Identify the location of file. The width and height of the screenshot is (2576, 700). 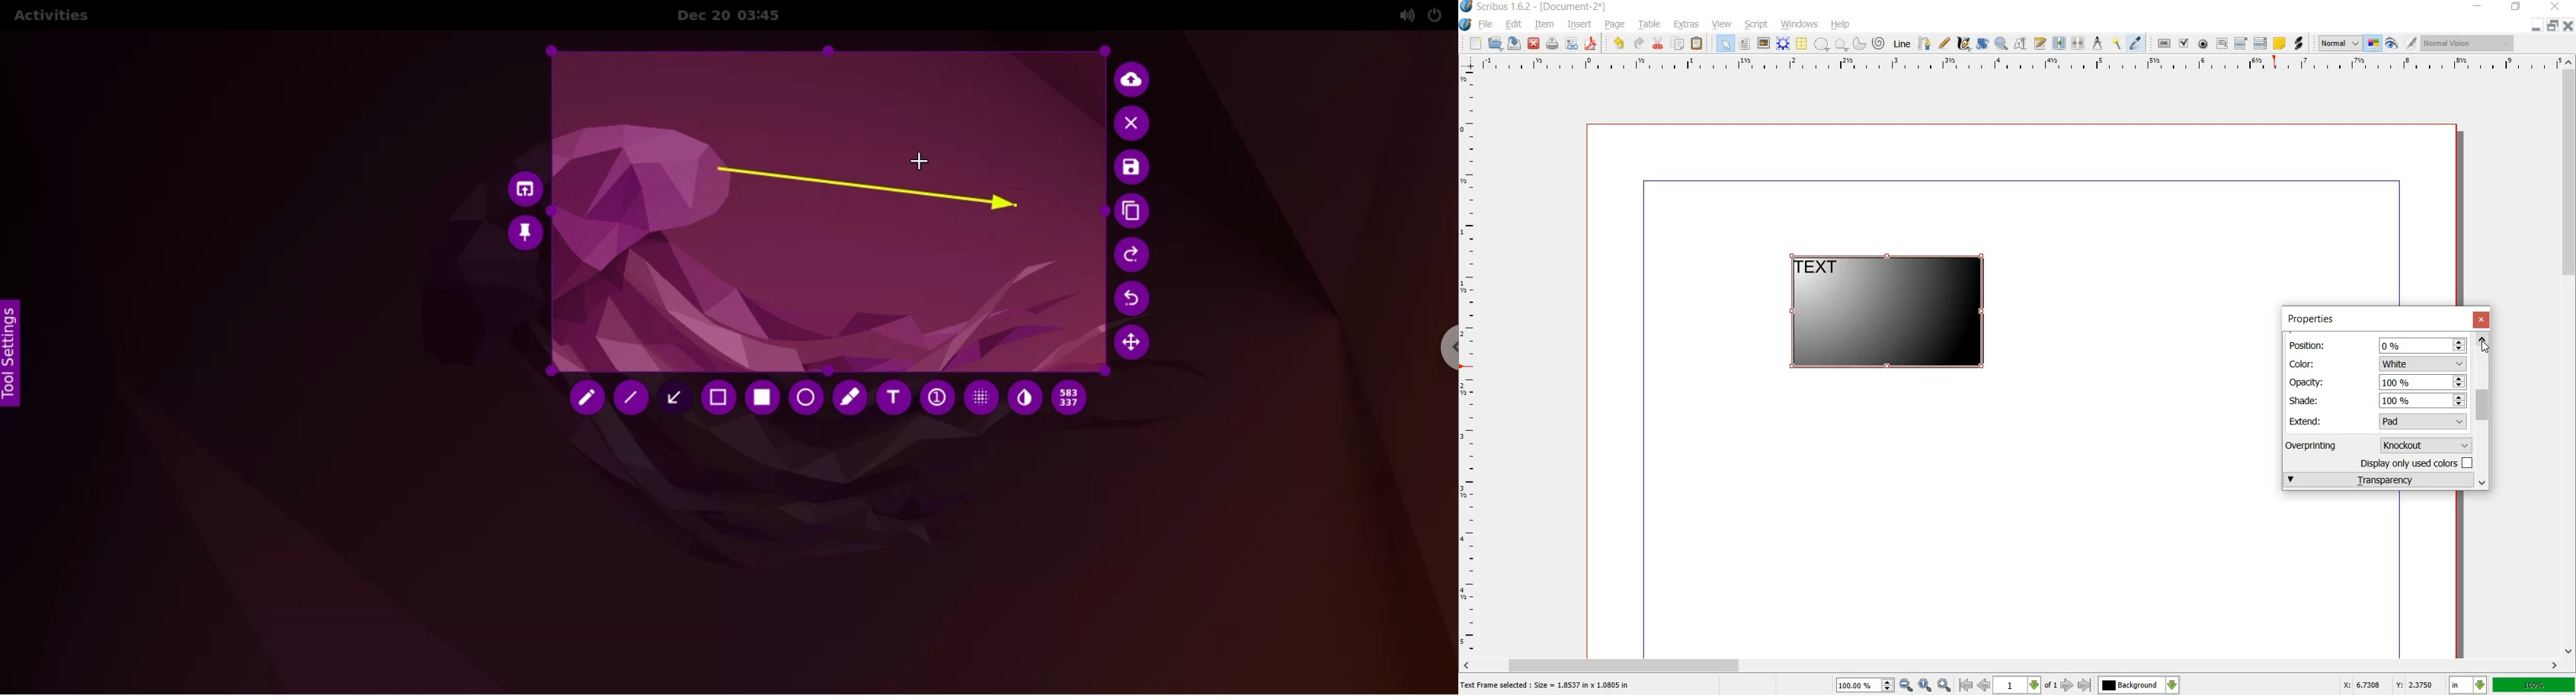
(1488, 25).